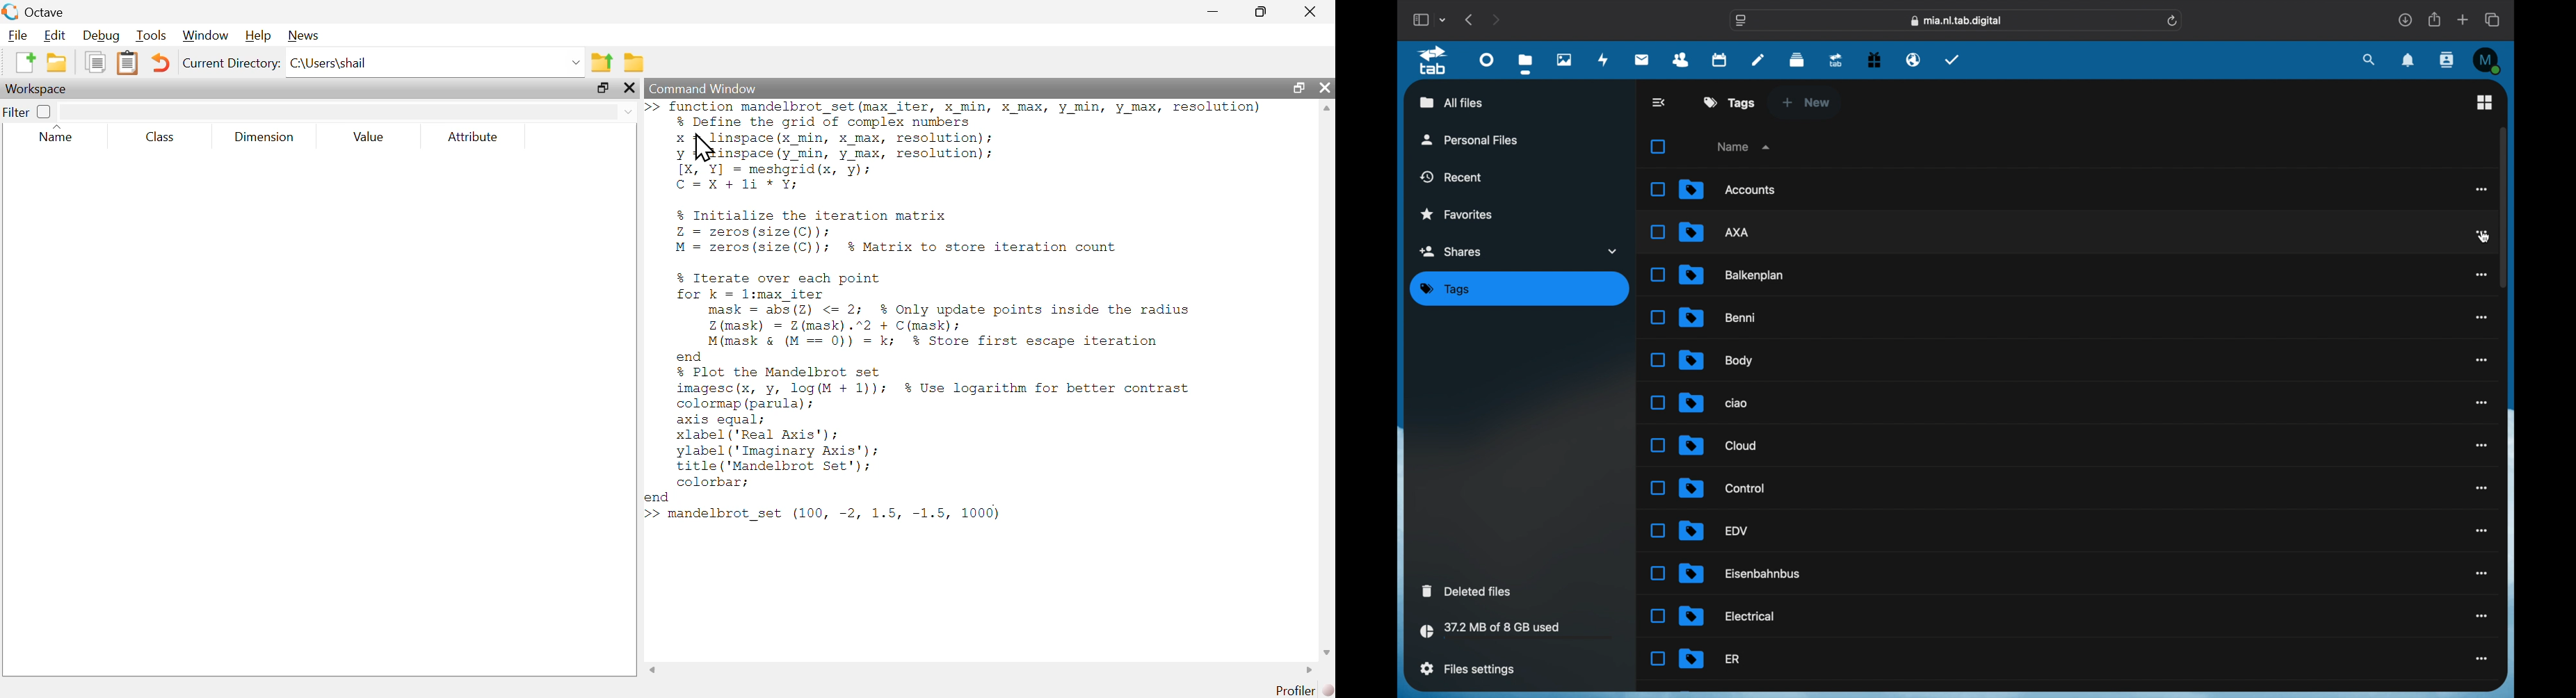  Describe the element at coordinates (1642, 59) in the screenshot. I see `mail` at that location.